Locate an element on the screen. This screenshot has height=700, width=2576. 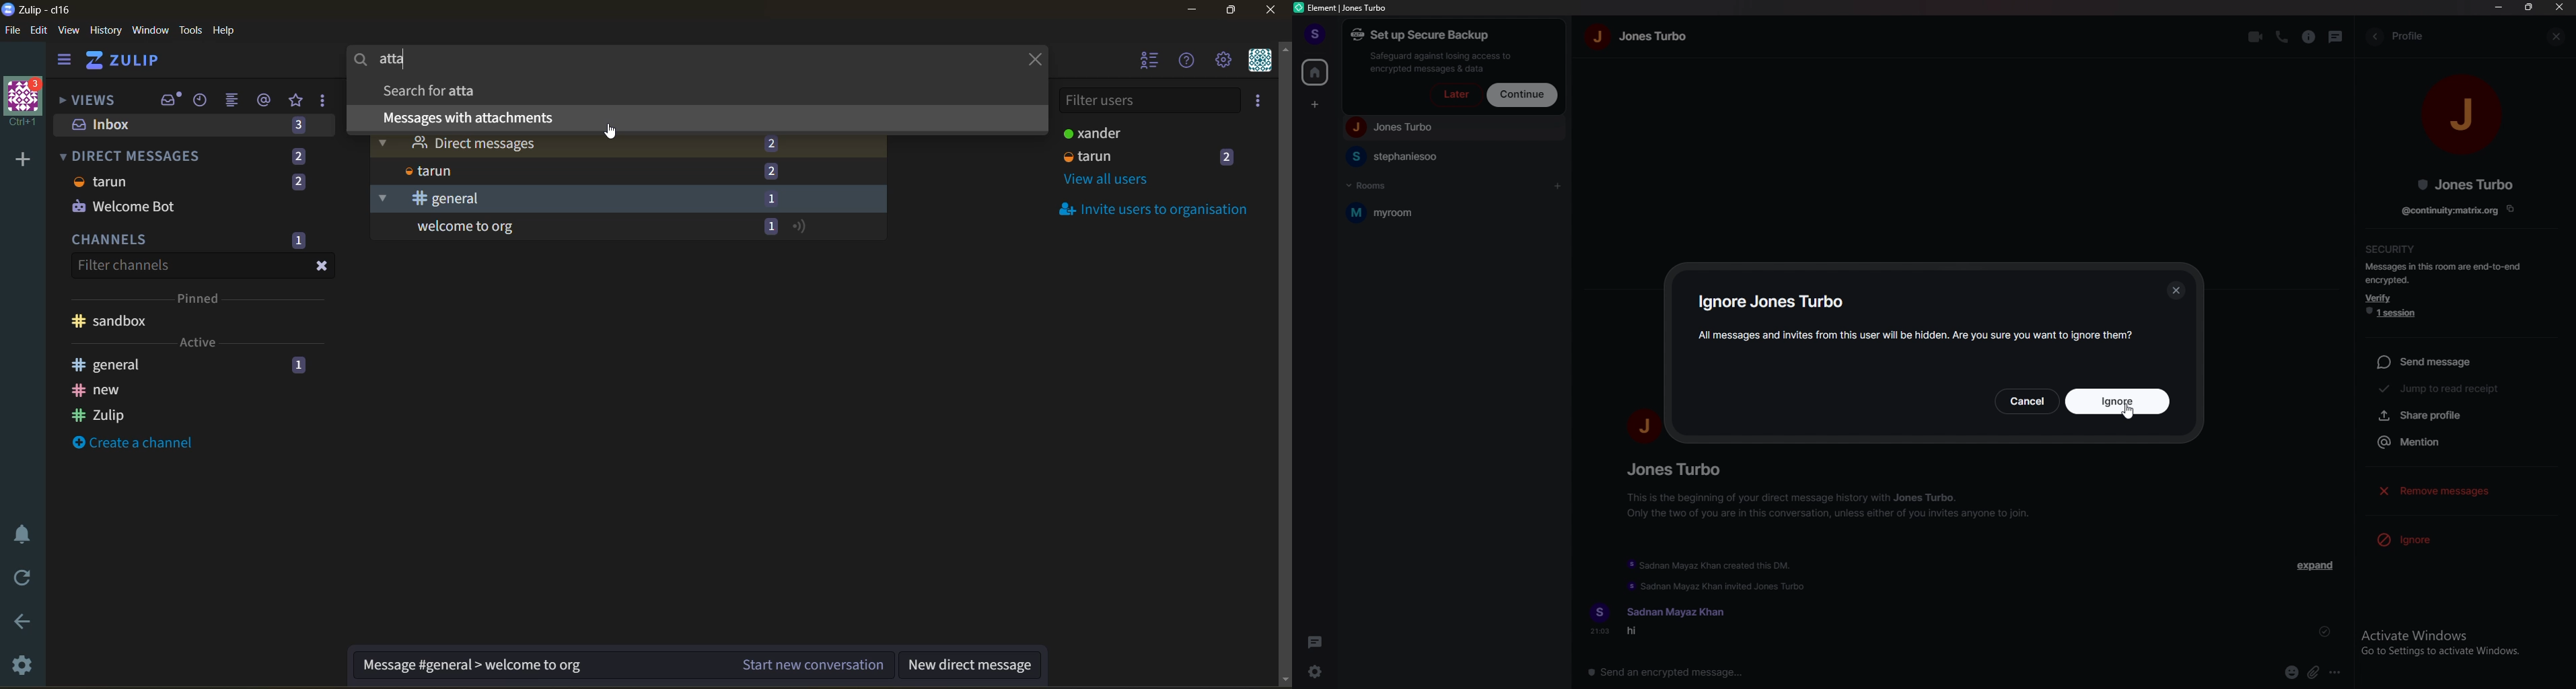
video call is located at coordinates (2255, 37).